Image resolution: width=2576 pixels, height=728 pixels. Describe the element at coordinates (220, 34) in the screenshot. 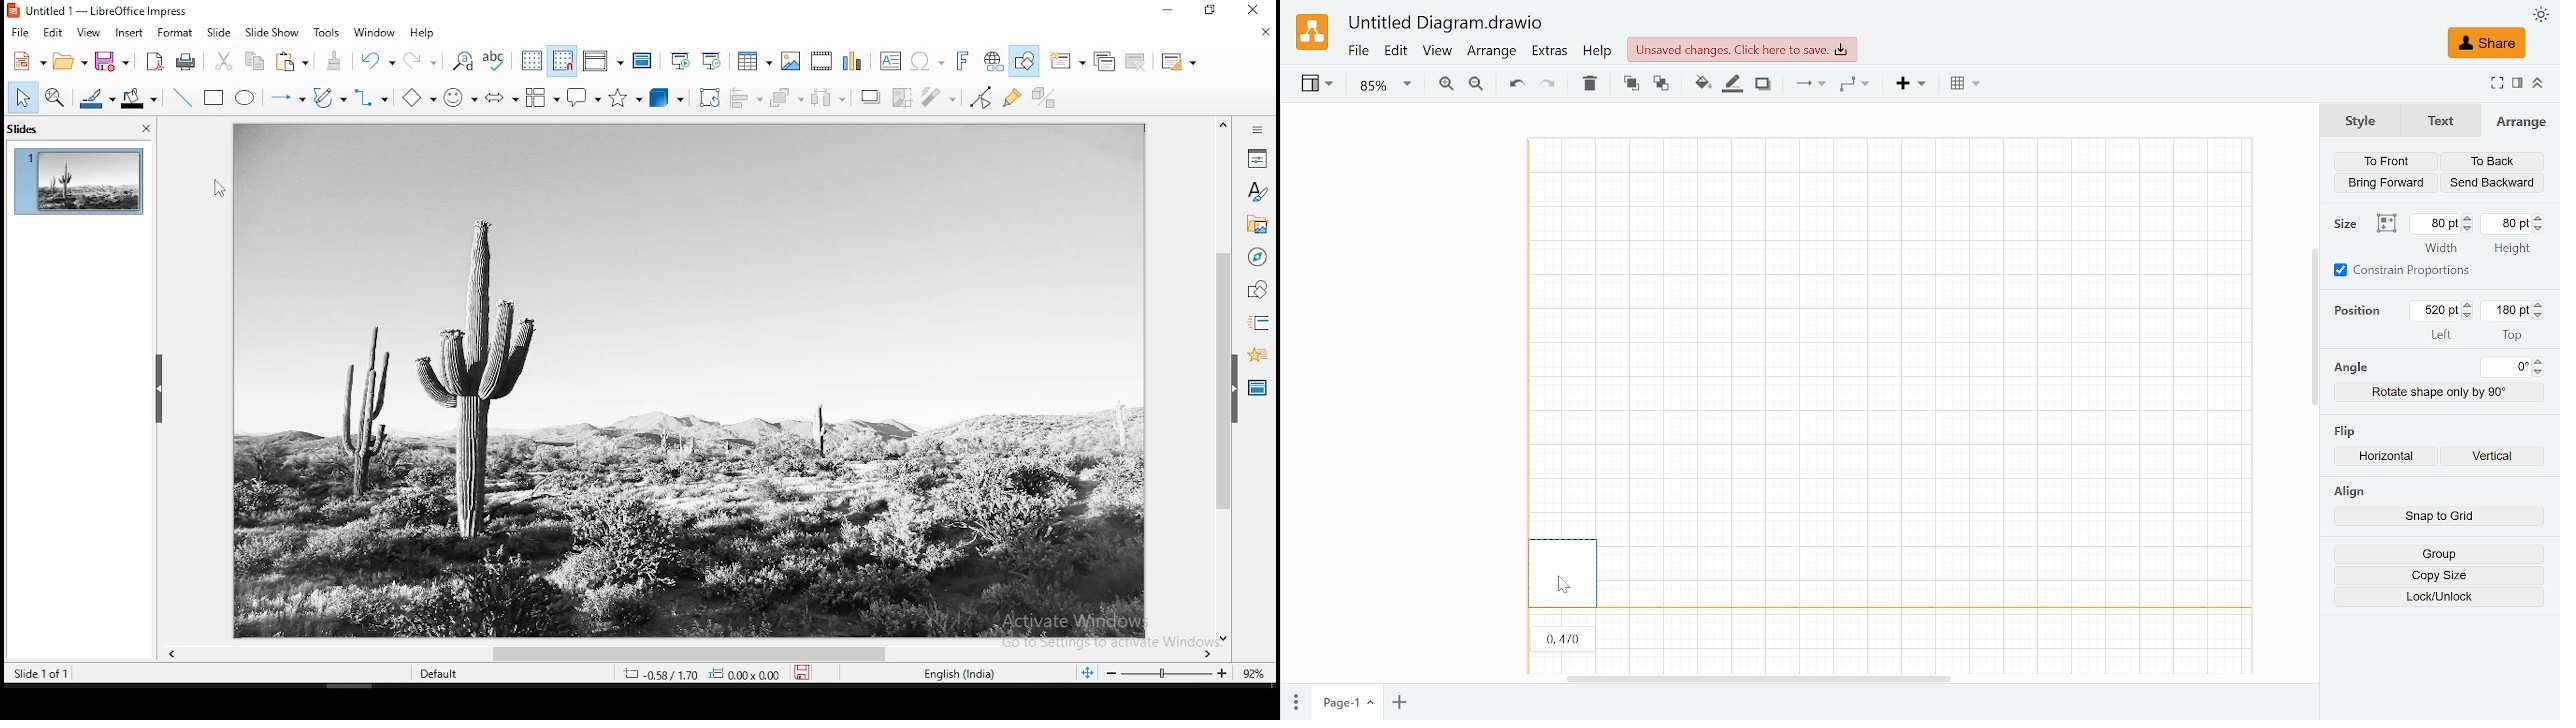

I see `slide` at that location.